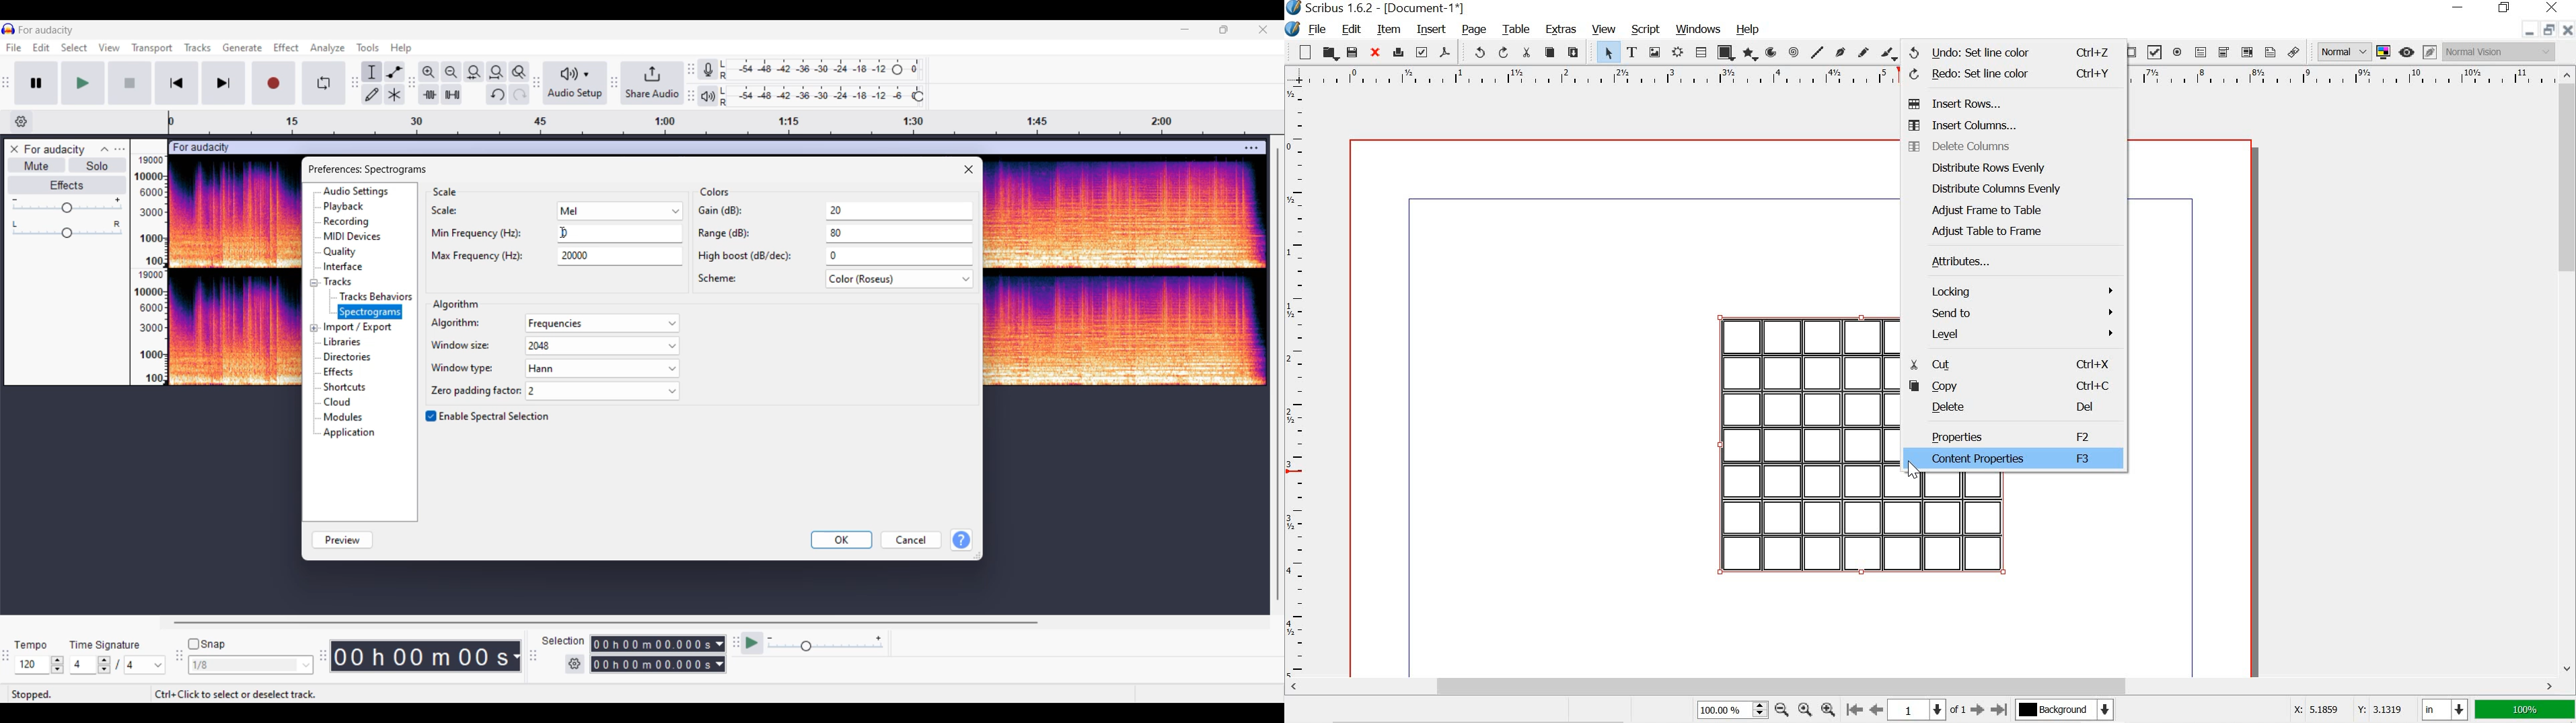 The height and width of the screenshot is (728, 2576). I want to click on go to the perious page, so click(1878, 709).